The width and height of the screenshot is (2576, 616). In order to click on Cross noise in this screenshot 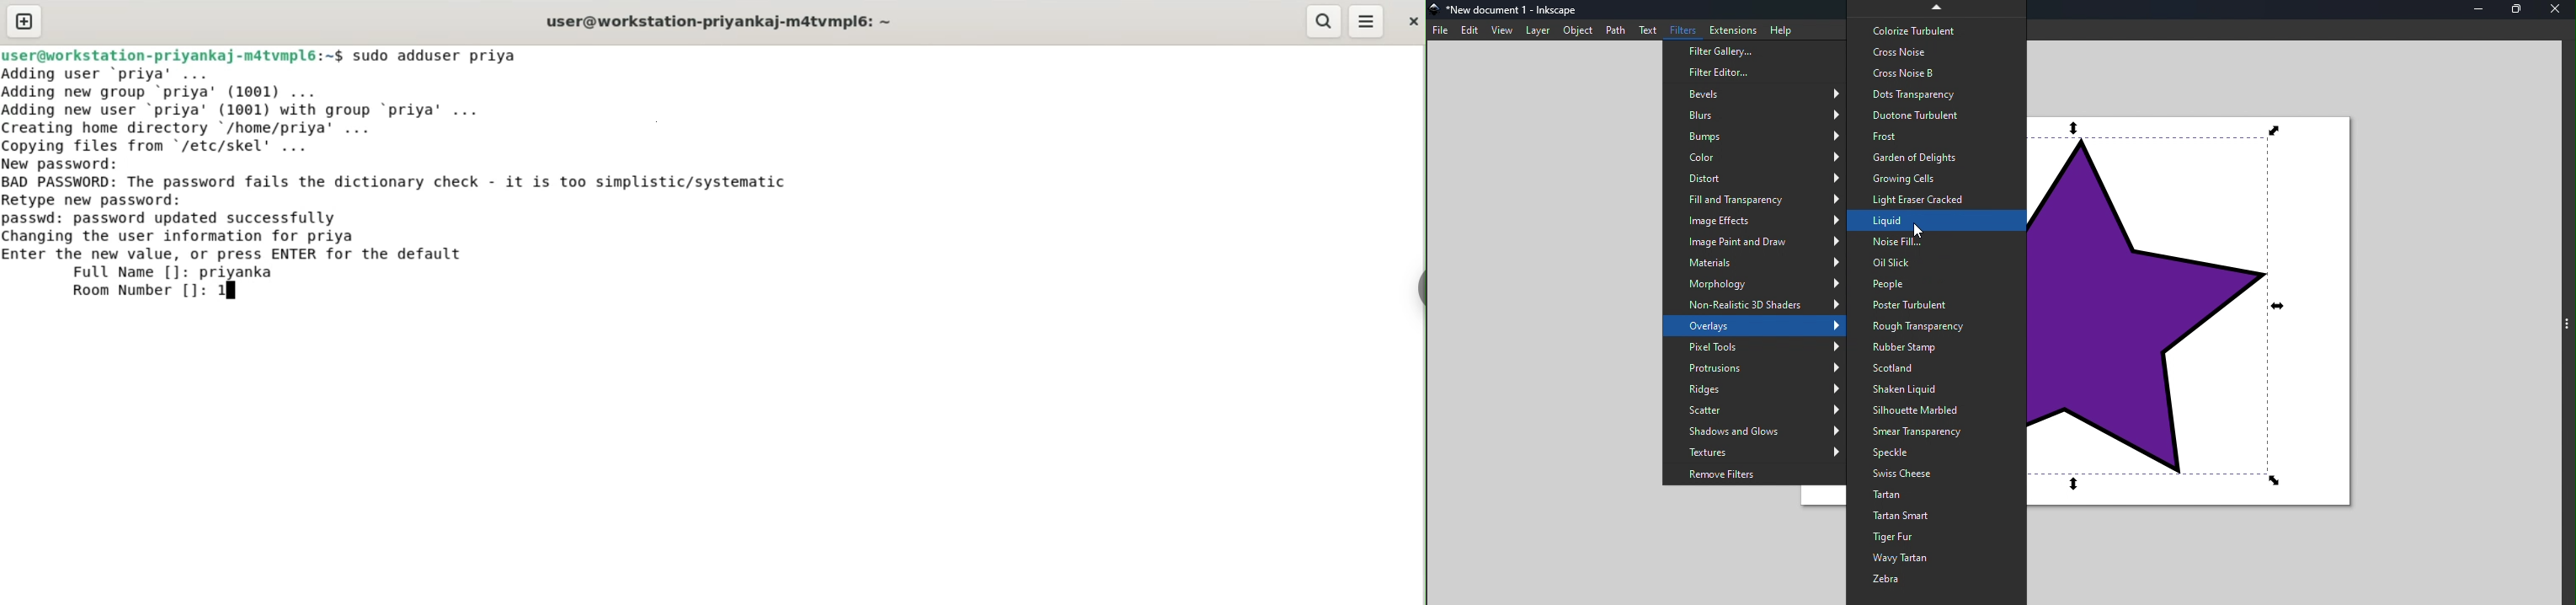, I will do `click(1936, 51)`.